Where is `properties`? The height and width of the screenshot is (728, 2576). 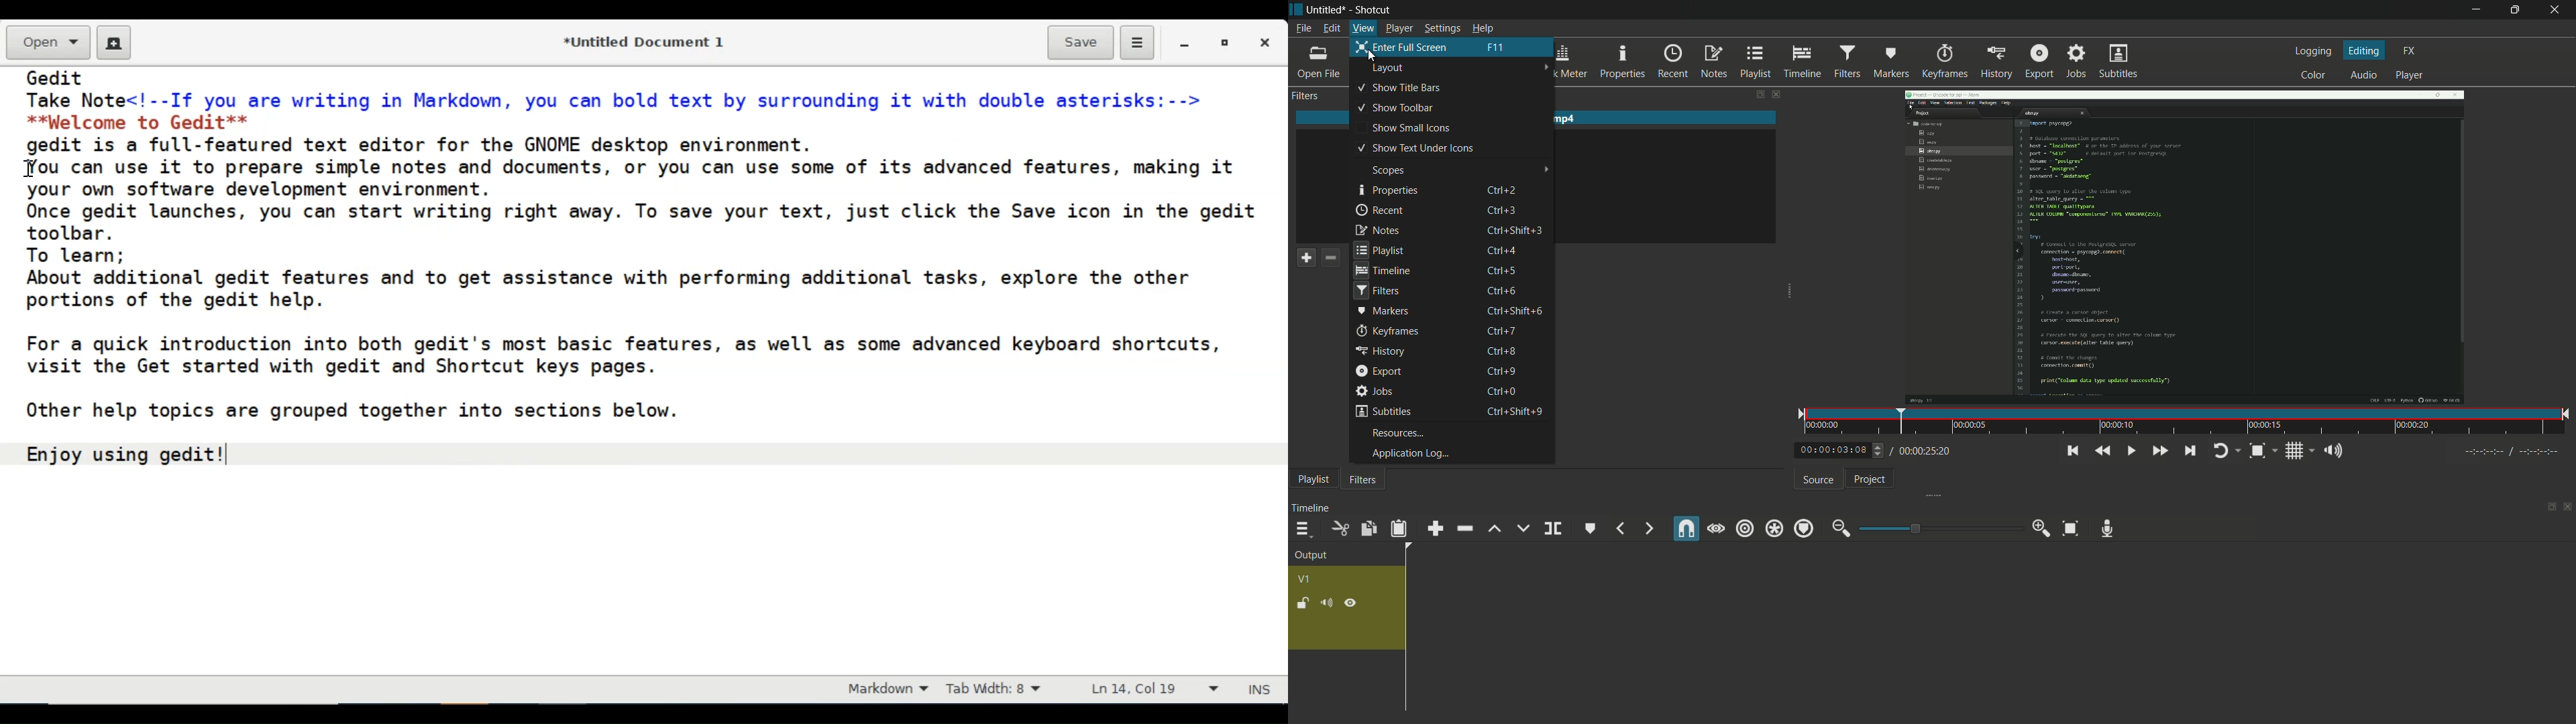
properties is located at coordinates (1387, 191).